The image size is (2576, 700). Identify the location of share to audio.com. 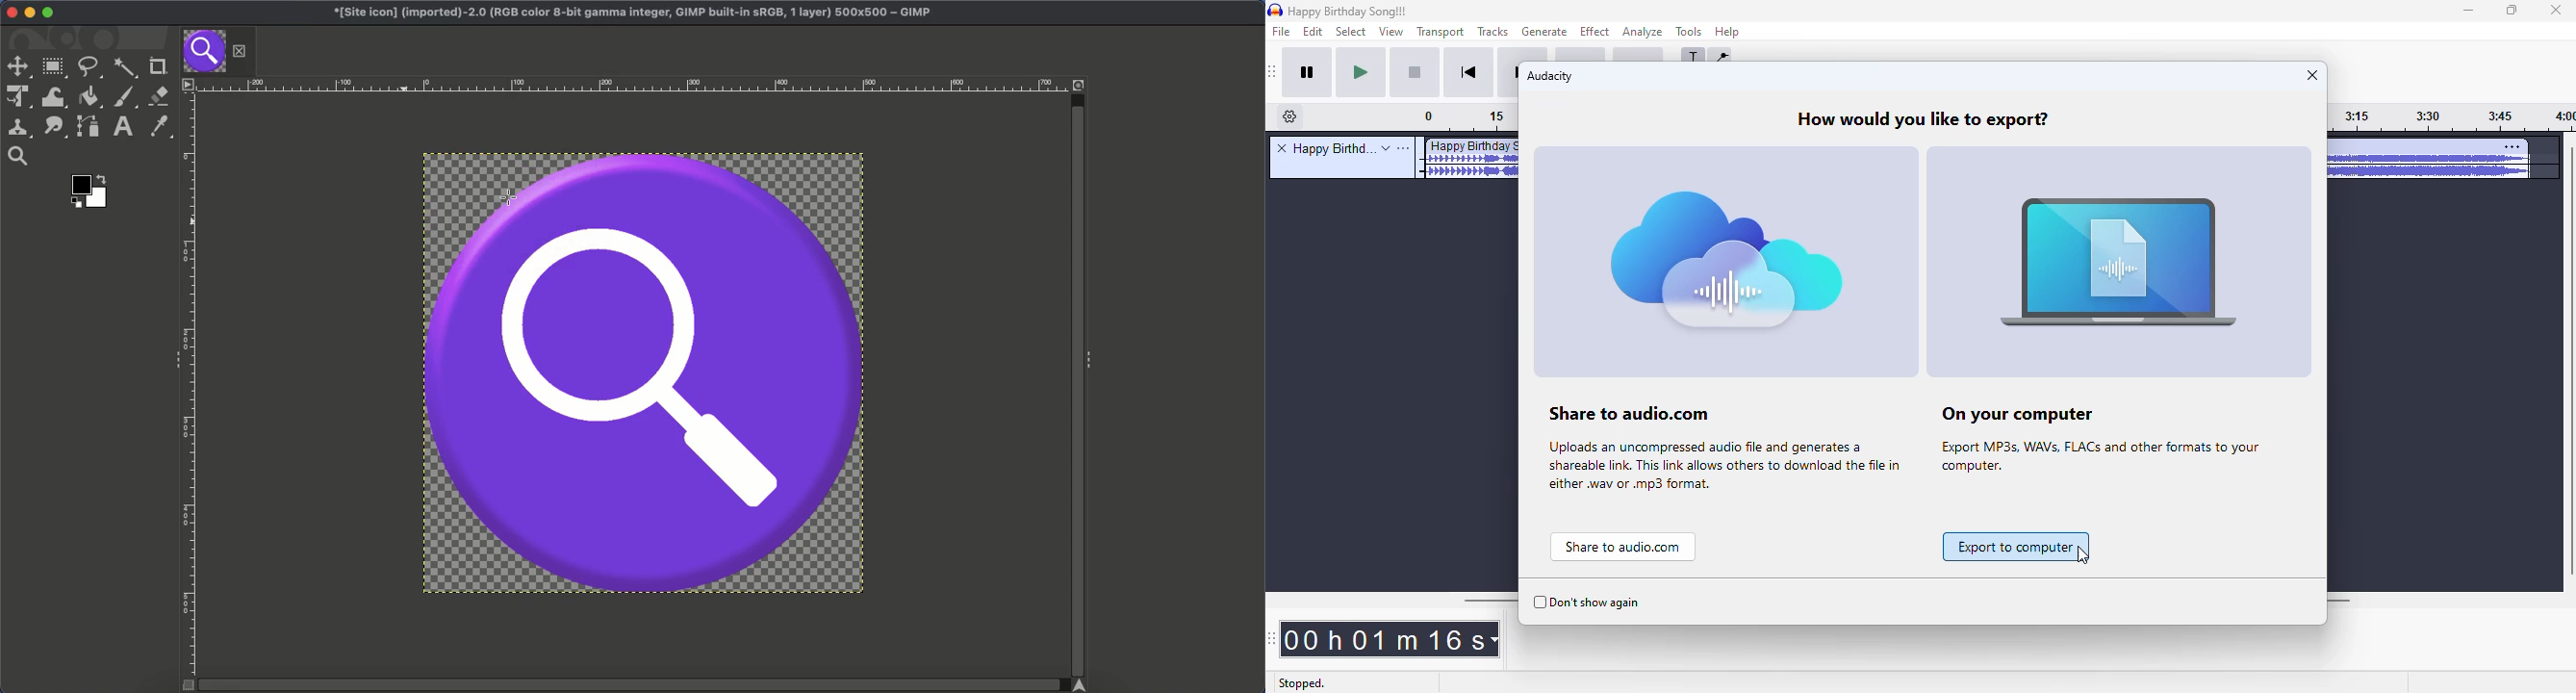
(1623, 548).